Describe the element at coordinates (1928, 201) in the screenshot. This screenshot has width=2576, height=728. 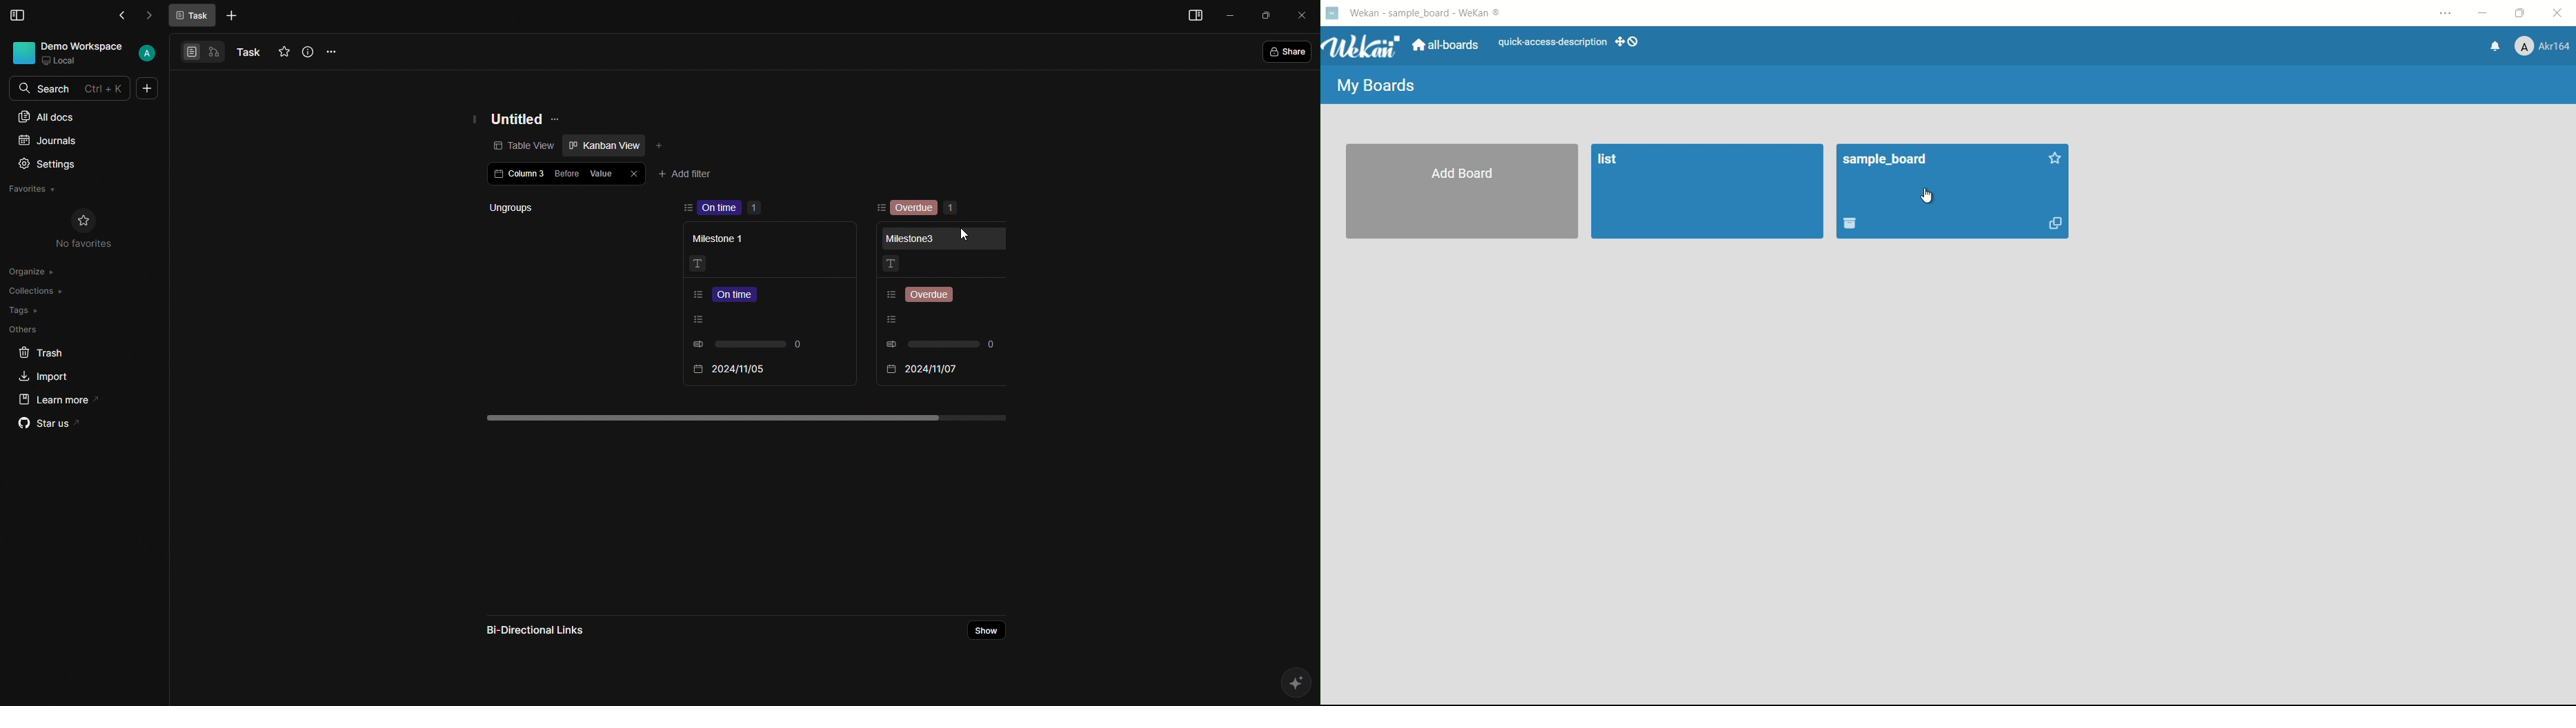
I see `cursor` at that location.